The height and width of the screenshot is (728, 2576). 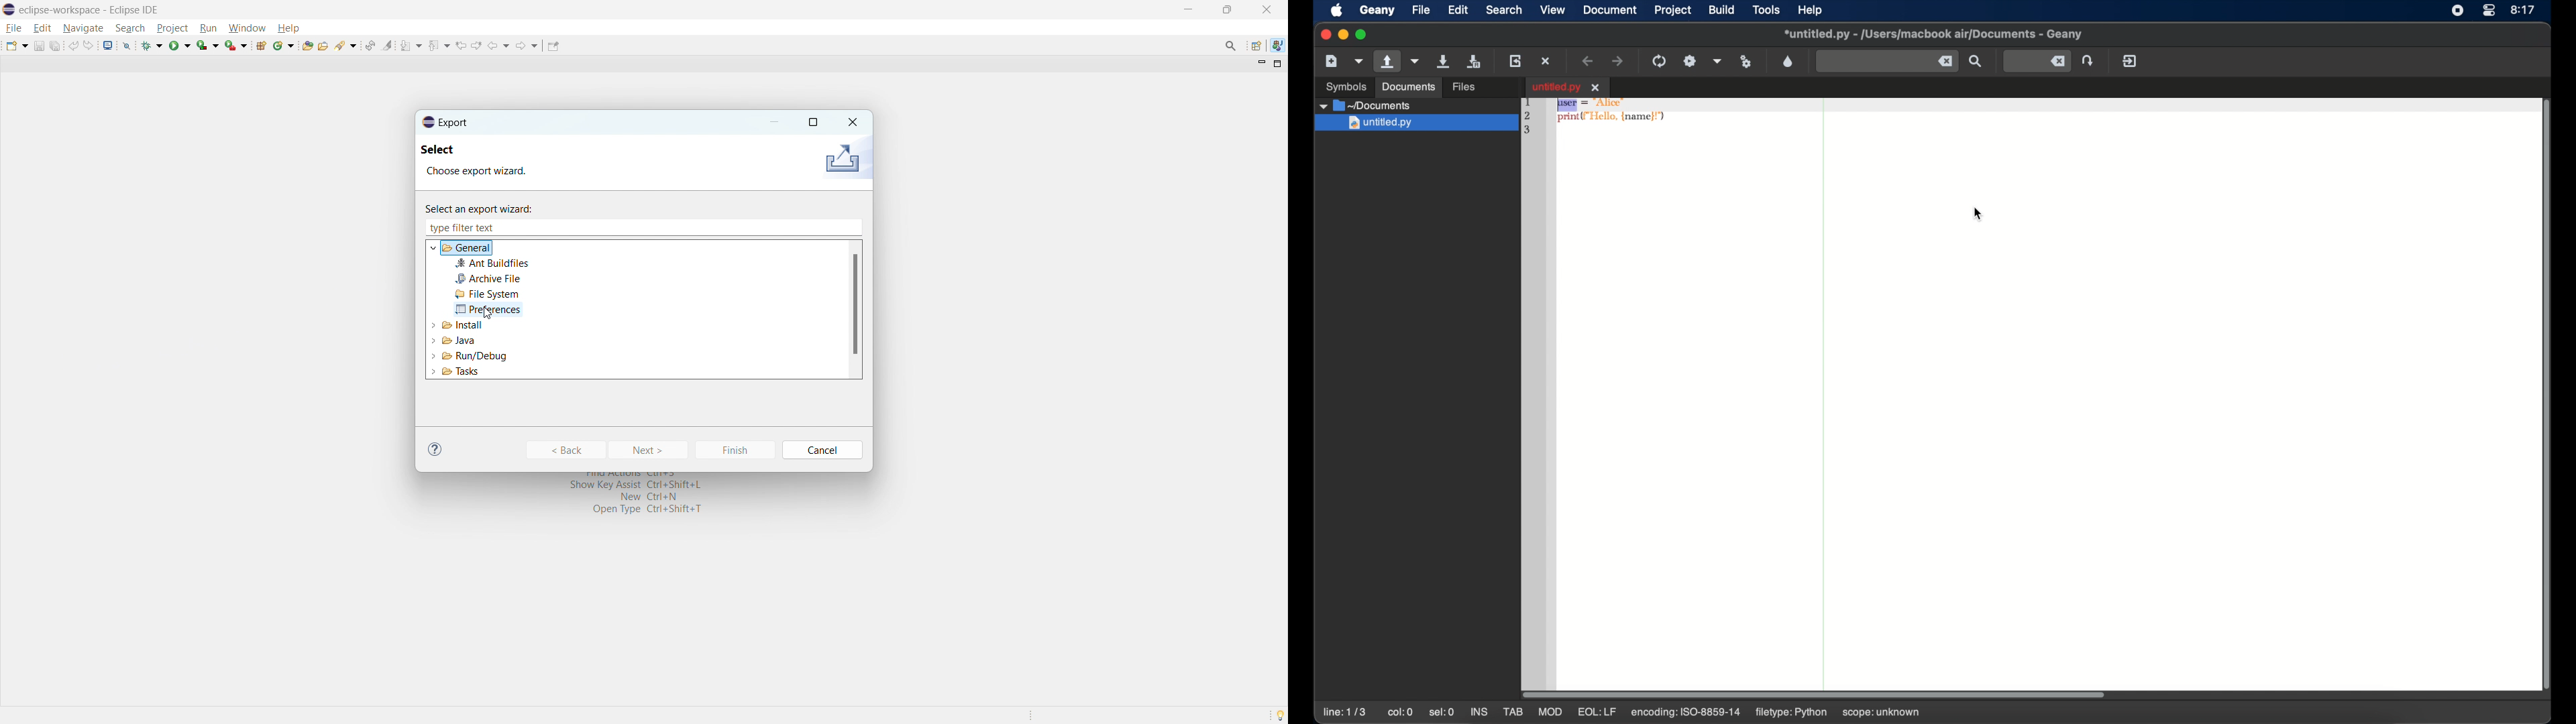 I want to click on export dialogbox, so click(x=445, y=122).